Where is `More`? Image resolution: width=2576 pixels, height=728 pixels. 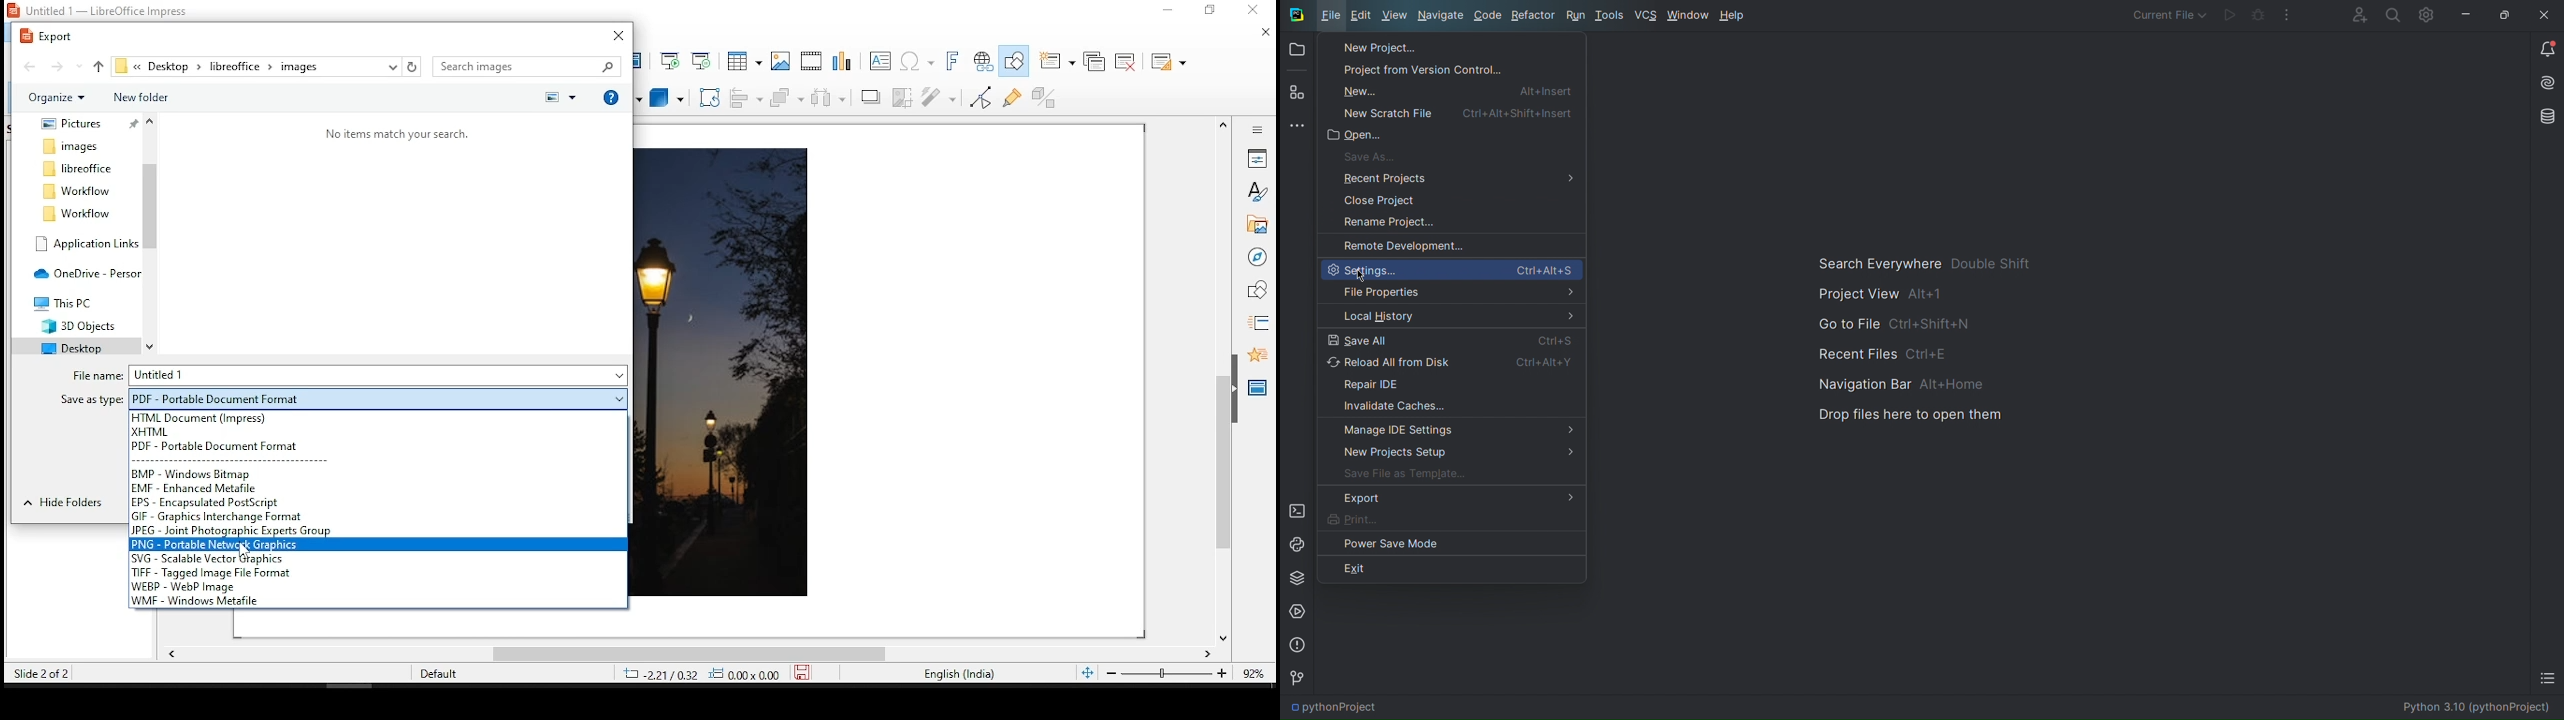 More is located at coordinates (2289, 16).